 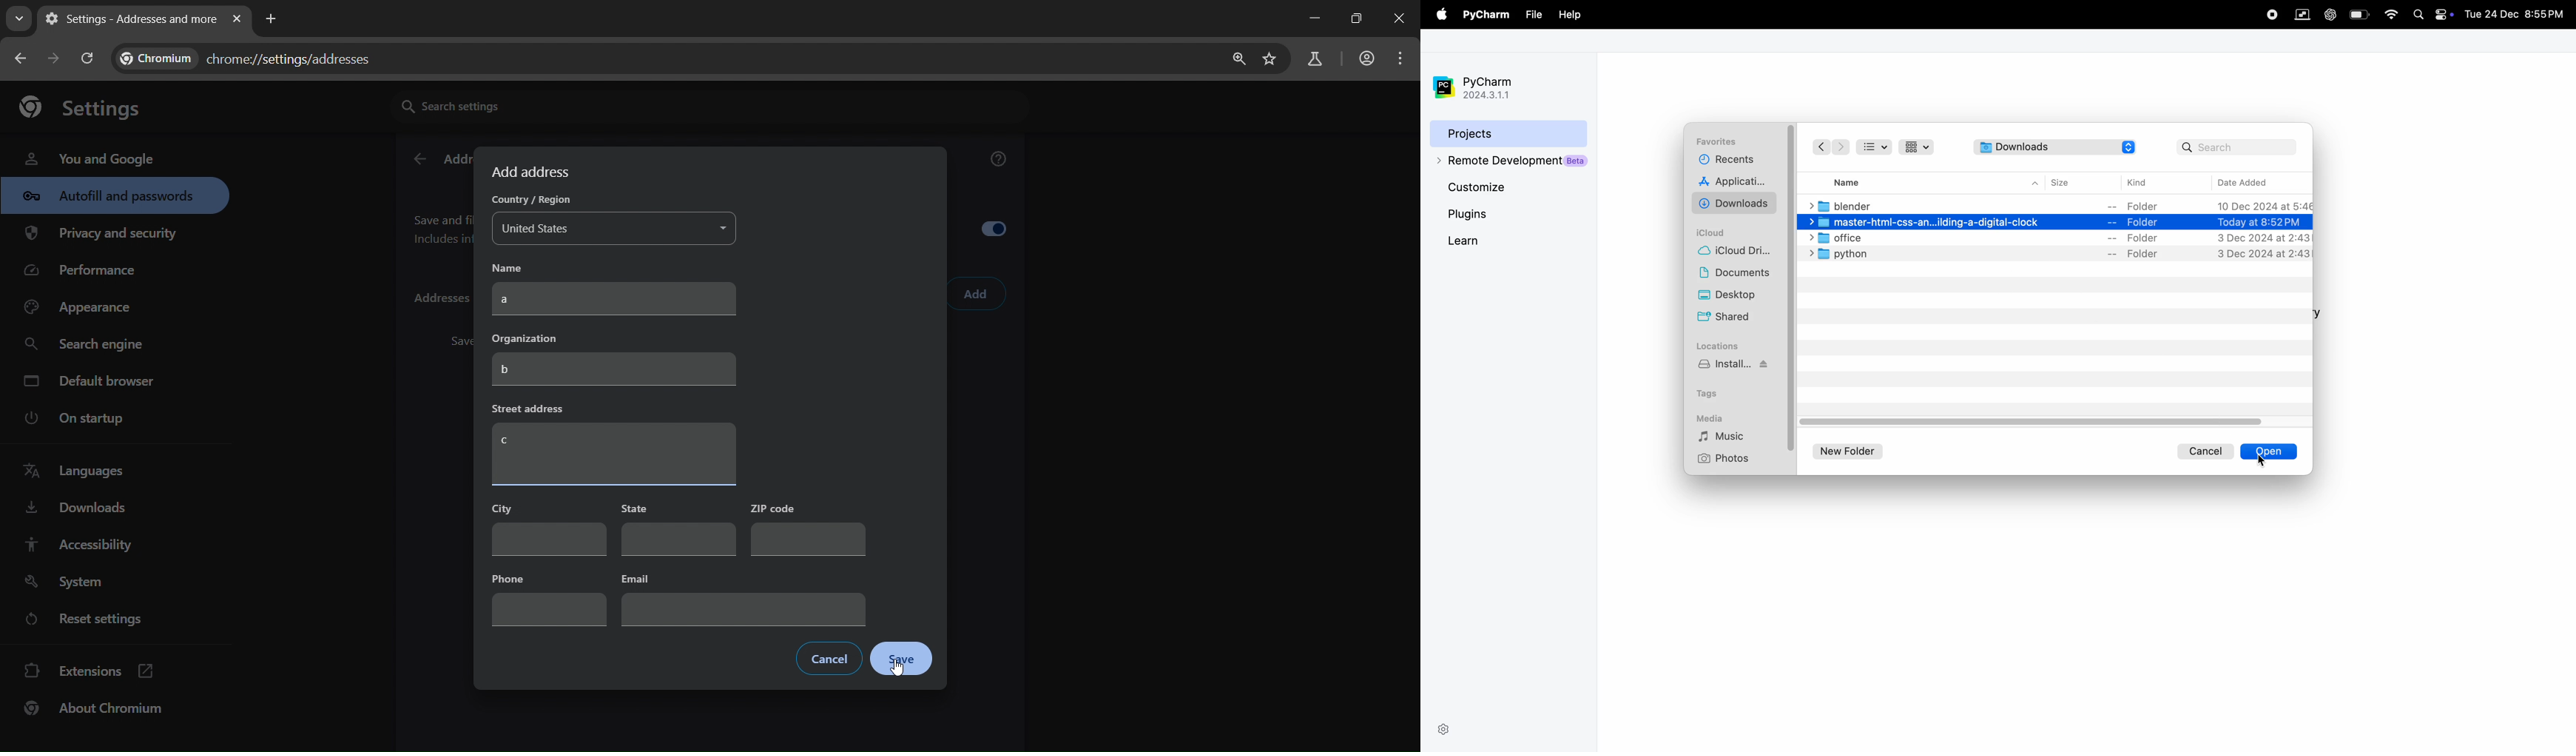 What do you see at coordinates (530, 409) in the screenshot?
I see `street address` at bounding box center [530, 409].